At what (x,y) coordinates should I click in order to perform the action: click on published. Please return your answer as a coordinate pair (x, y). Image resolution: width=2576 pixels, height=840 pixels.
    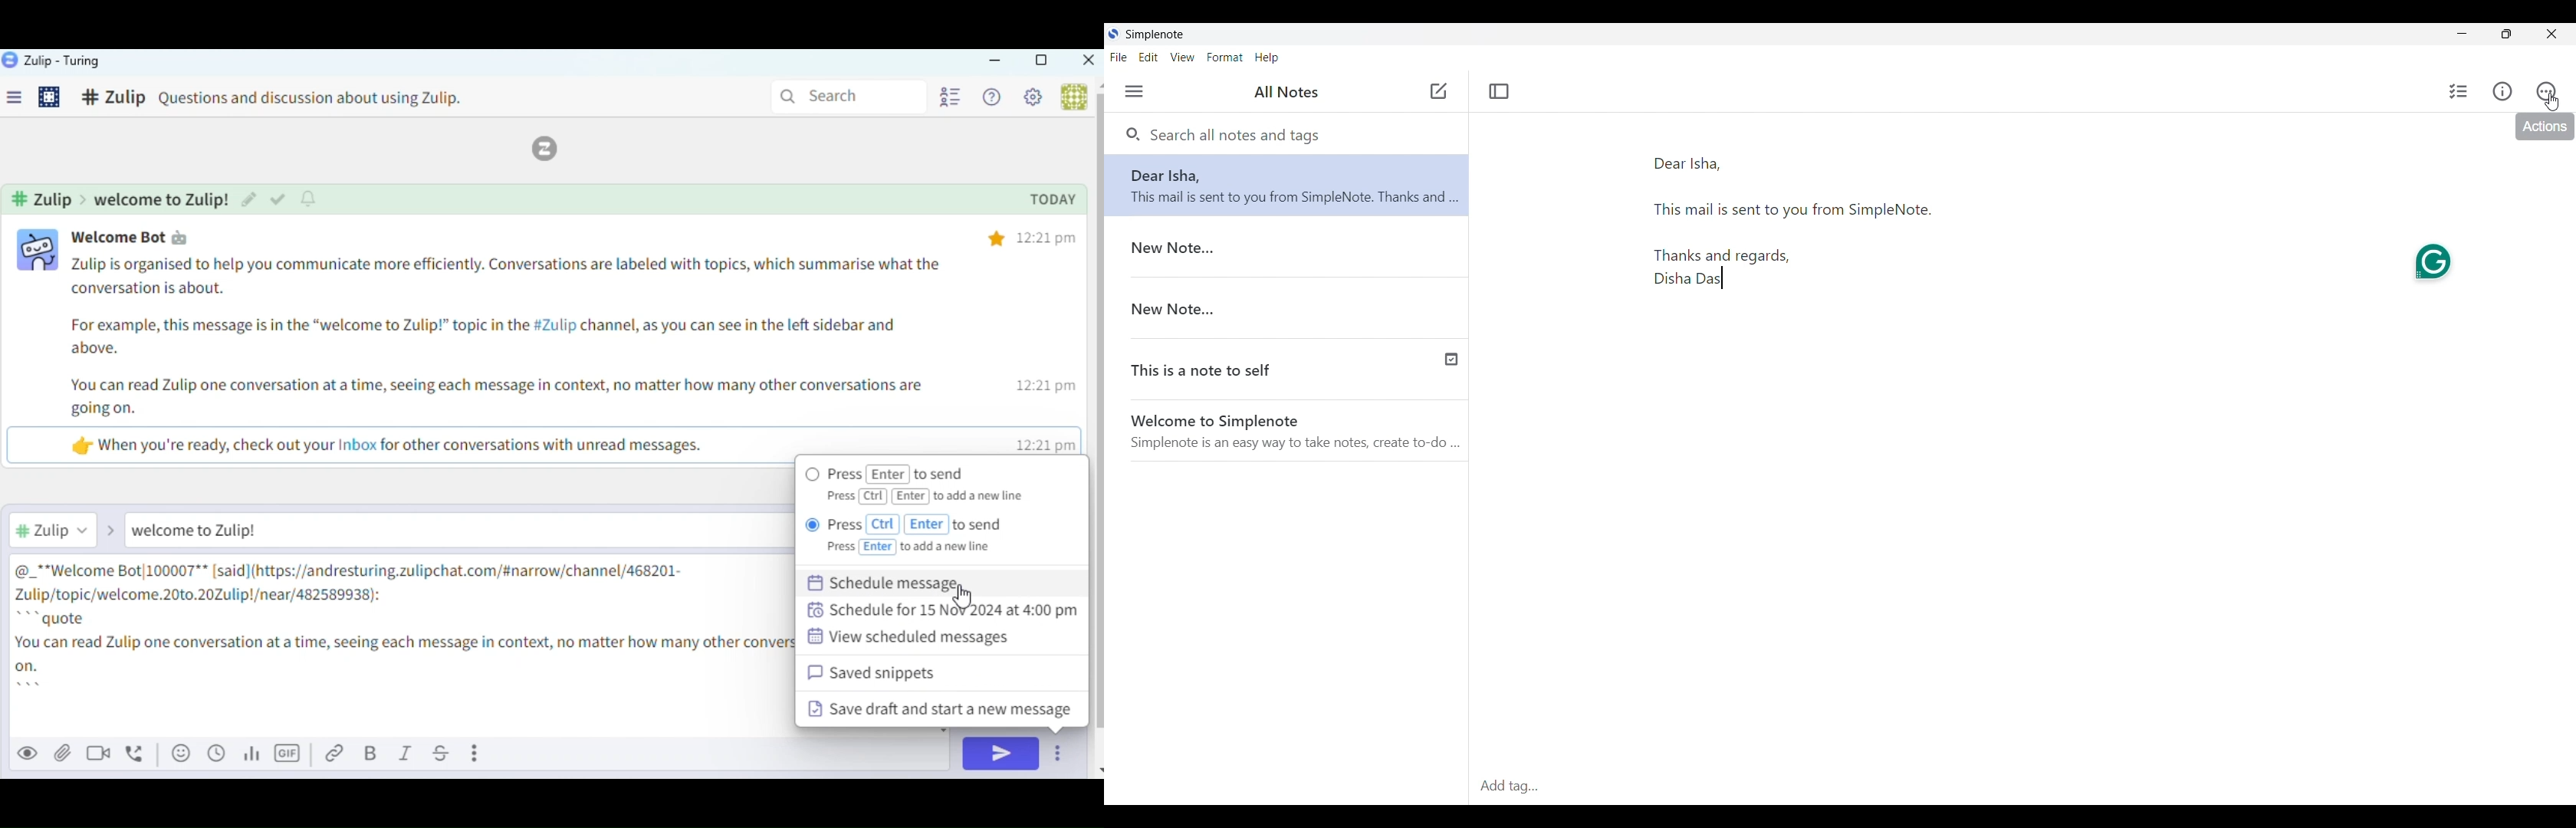
    Looking at the image, I should click on (1449, 359).